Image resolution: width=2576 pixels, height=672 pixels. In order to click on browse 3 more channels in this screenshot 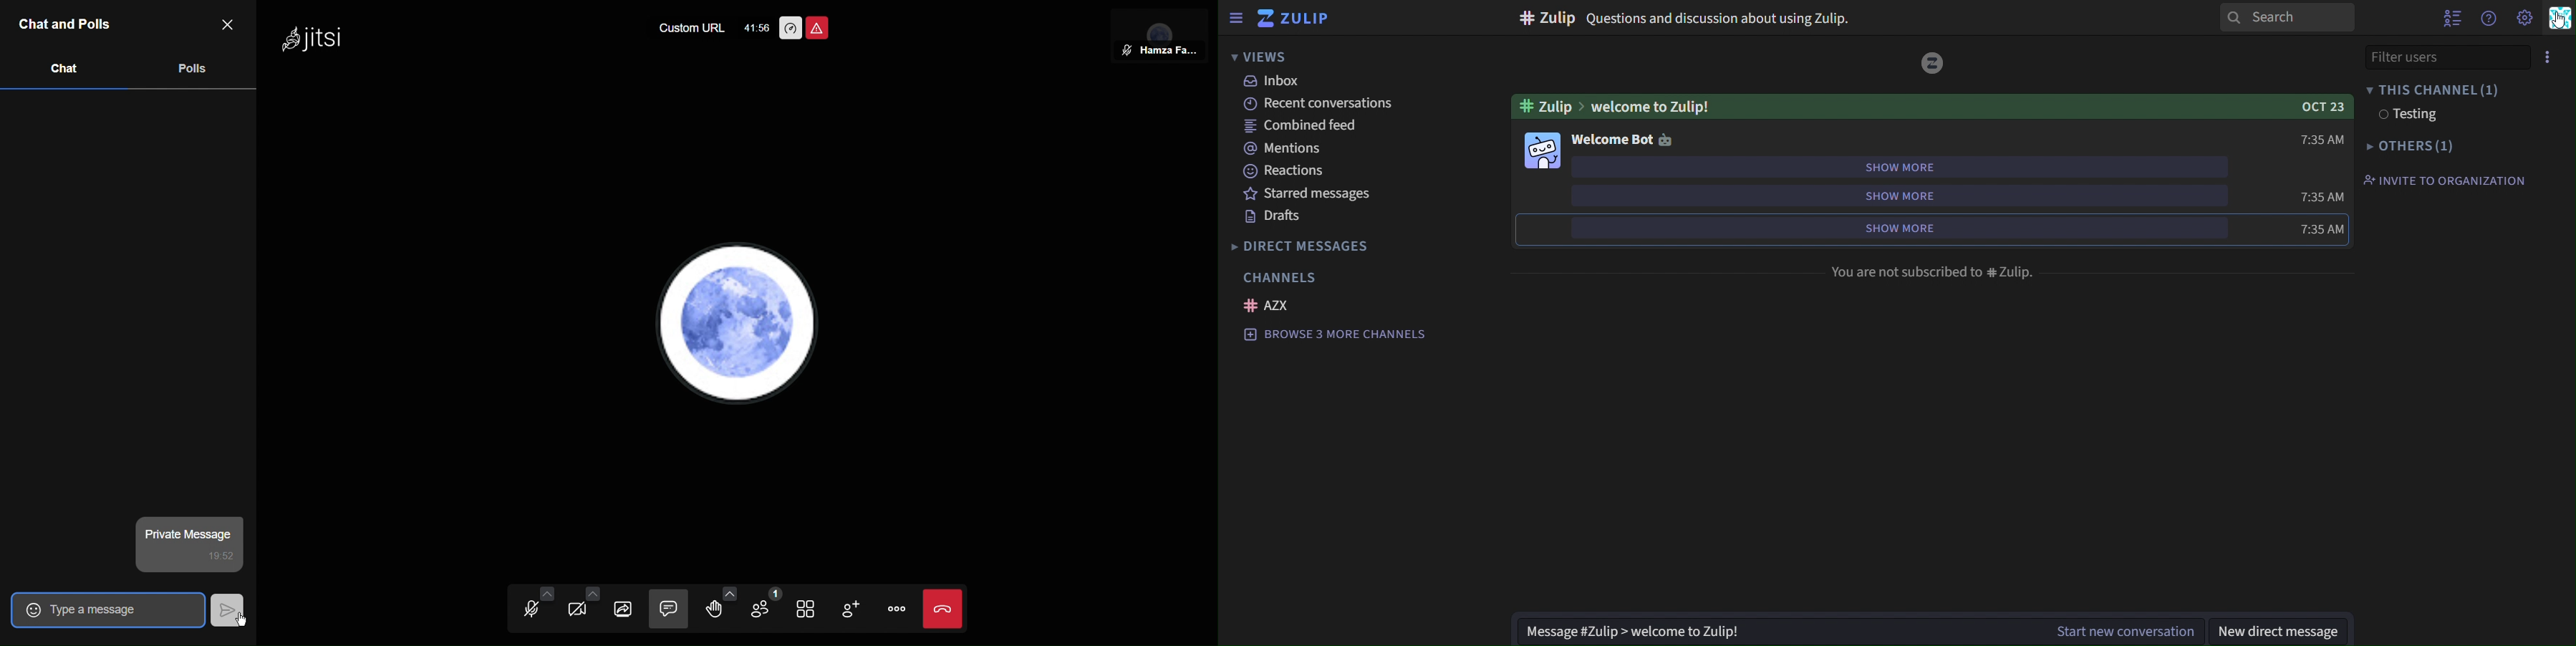, I will do `click(1345, 336)`.